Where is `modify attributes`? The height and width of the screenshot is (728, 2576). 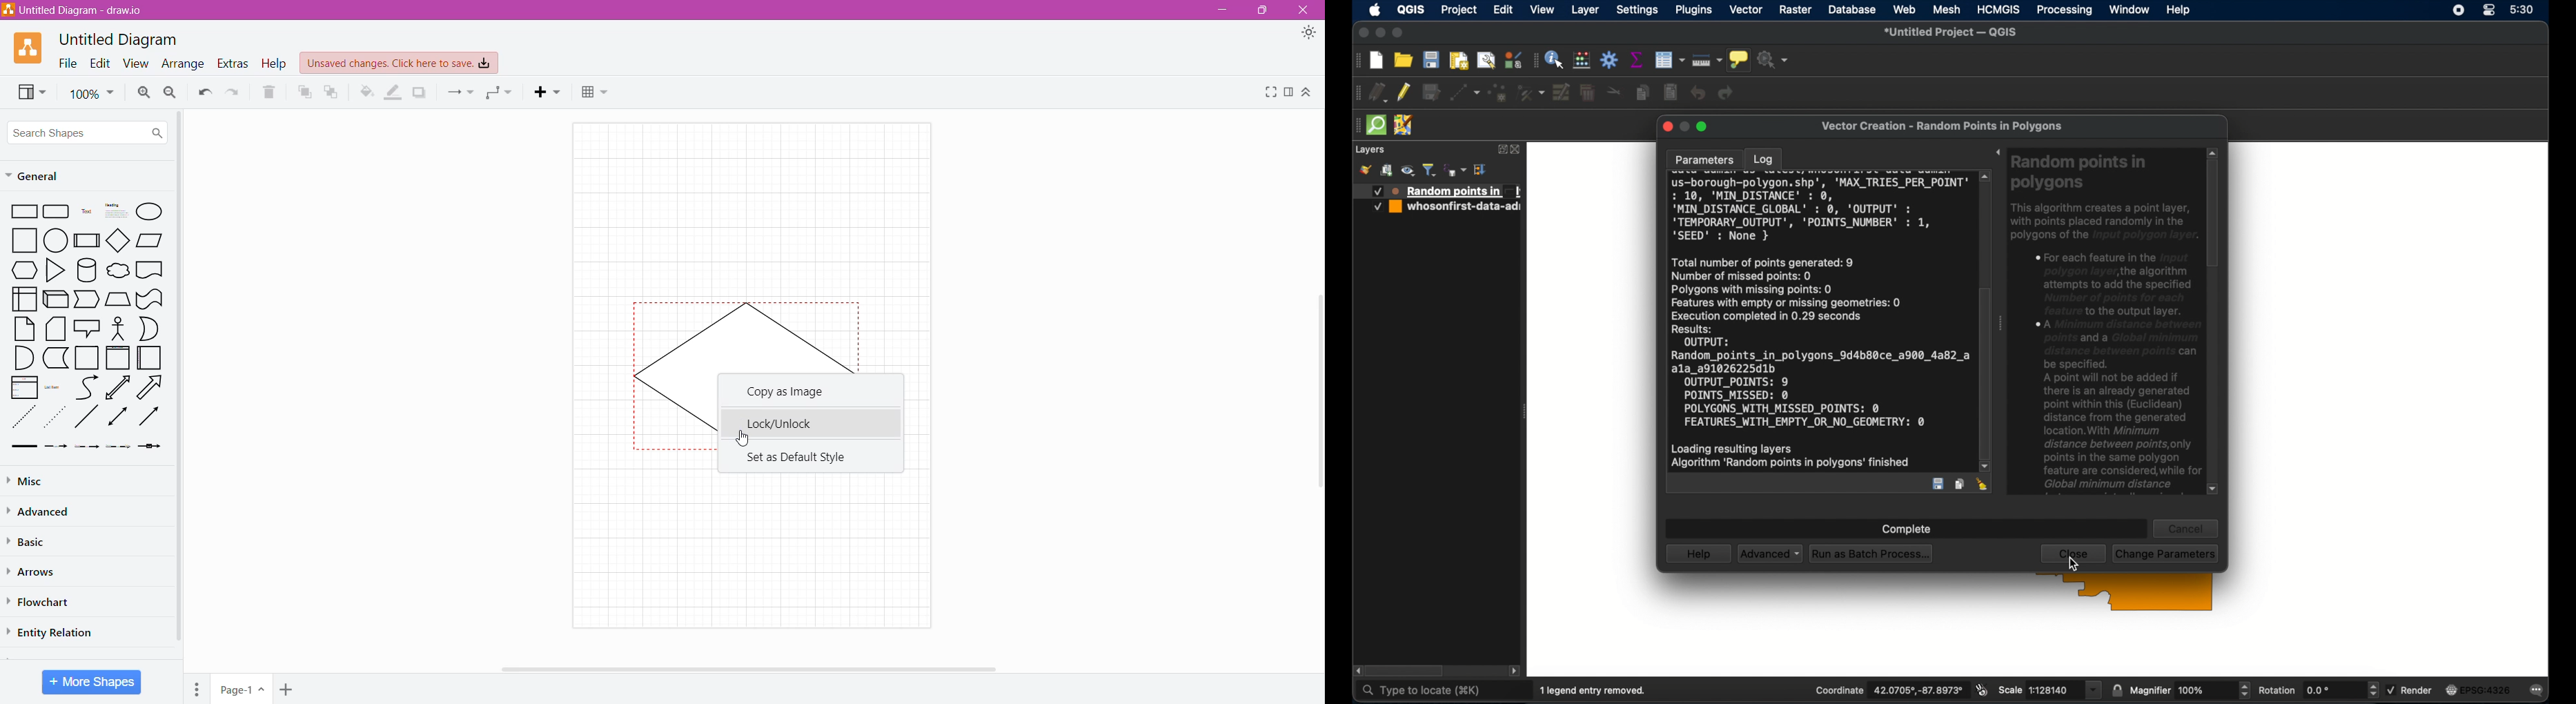
modify attributes is located at coordinates (1561, 91).